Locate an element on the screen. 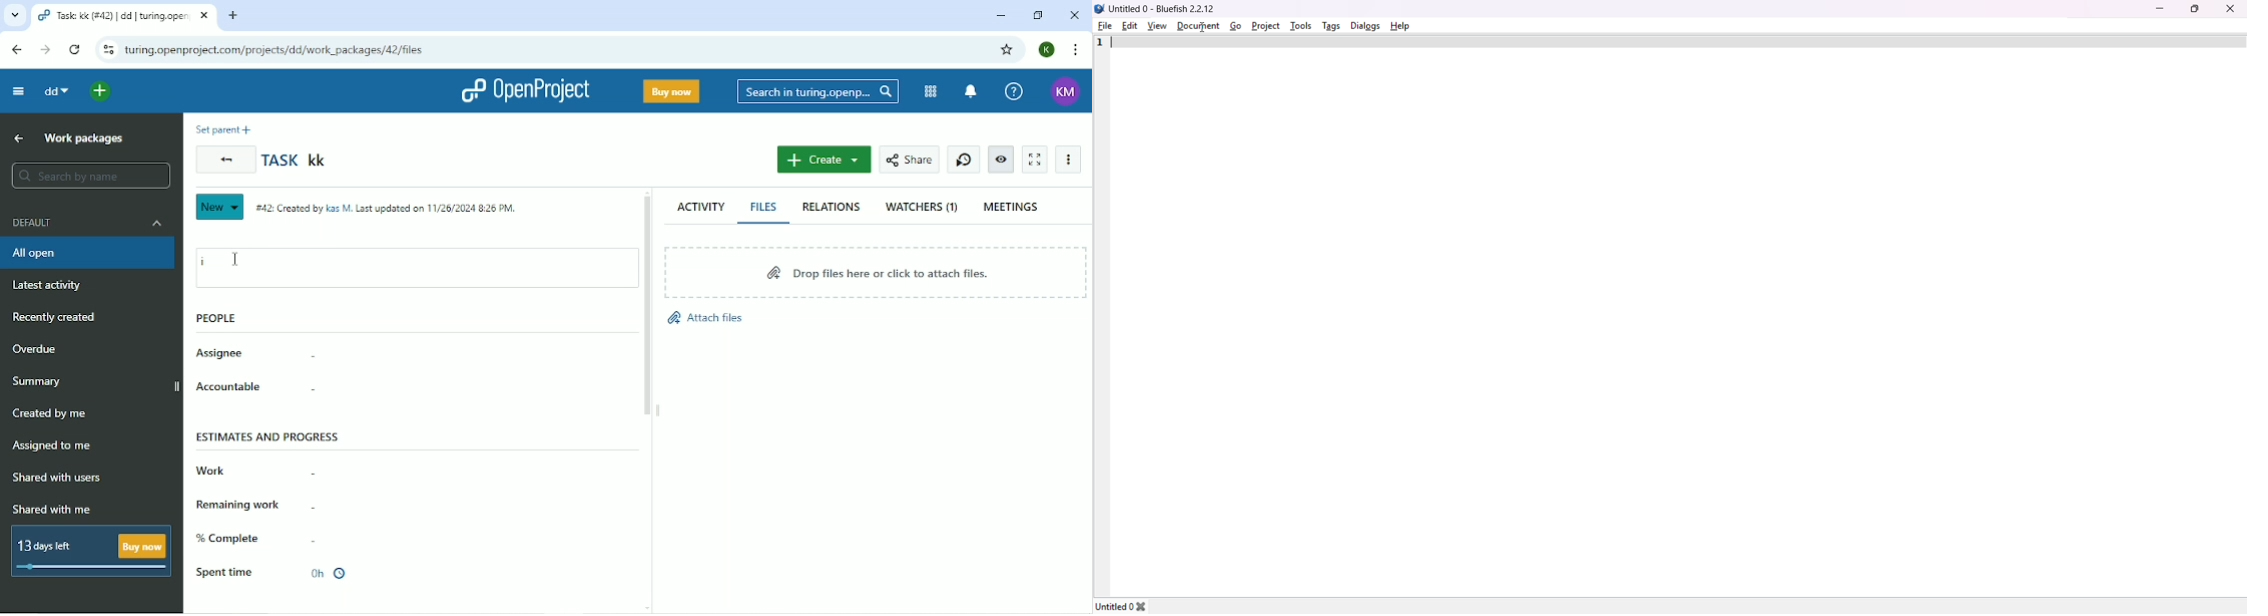 The image size is (2268, 616). Back is located at coordinates (17, 49).